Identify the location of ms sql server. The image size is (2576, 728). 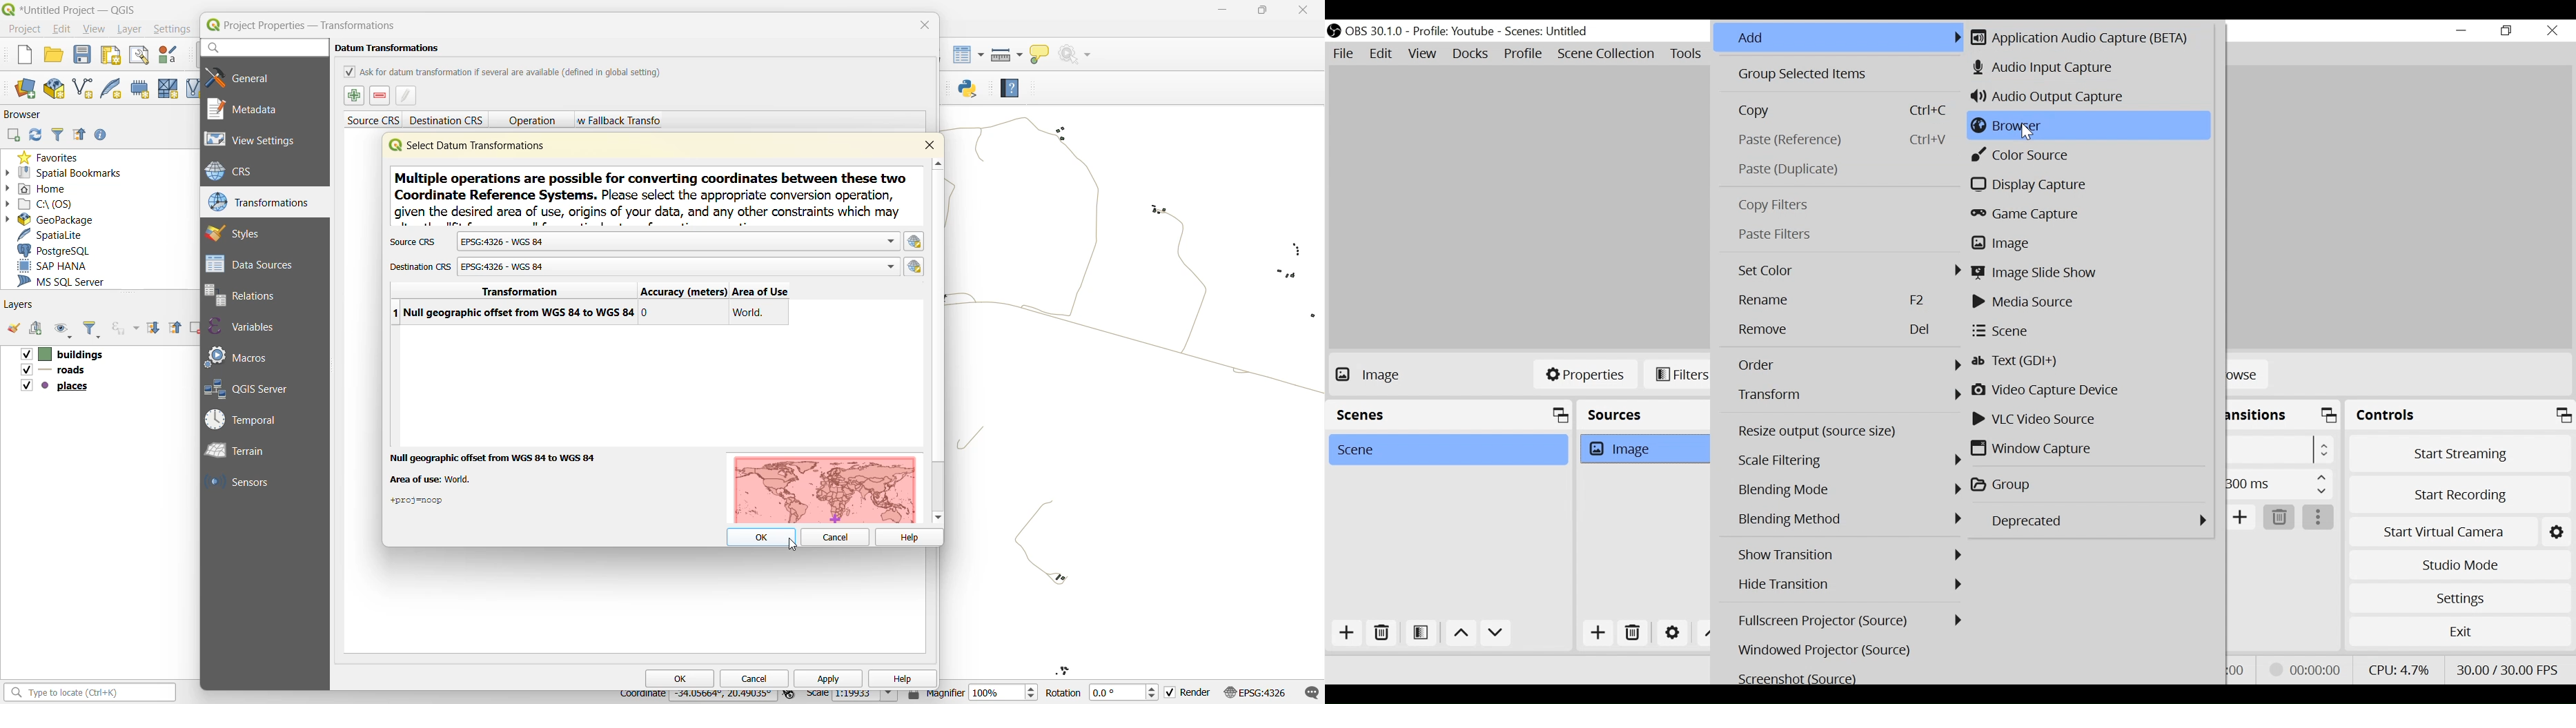
(69, 281).